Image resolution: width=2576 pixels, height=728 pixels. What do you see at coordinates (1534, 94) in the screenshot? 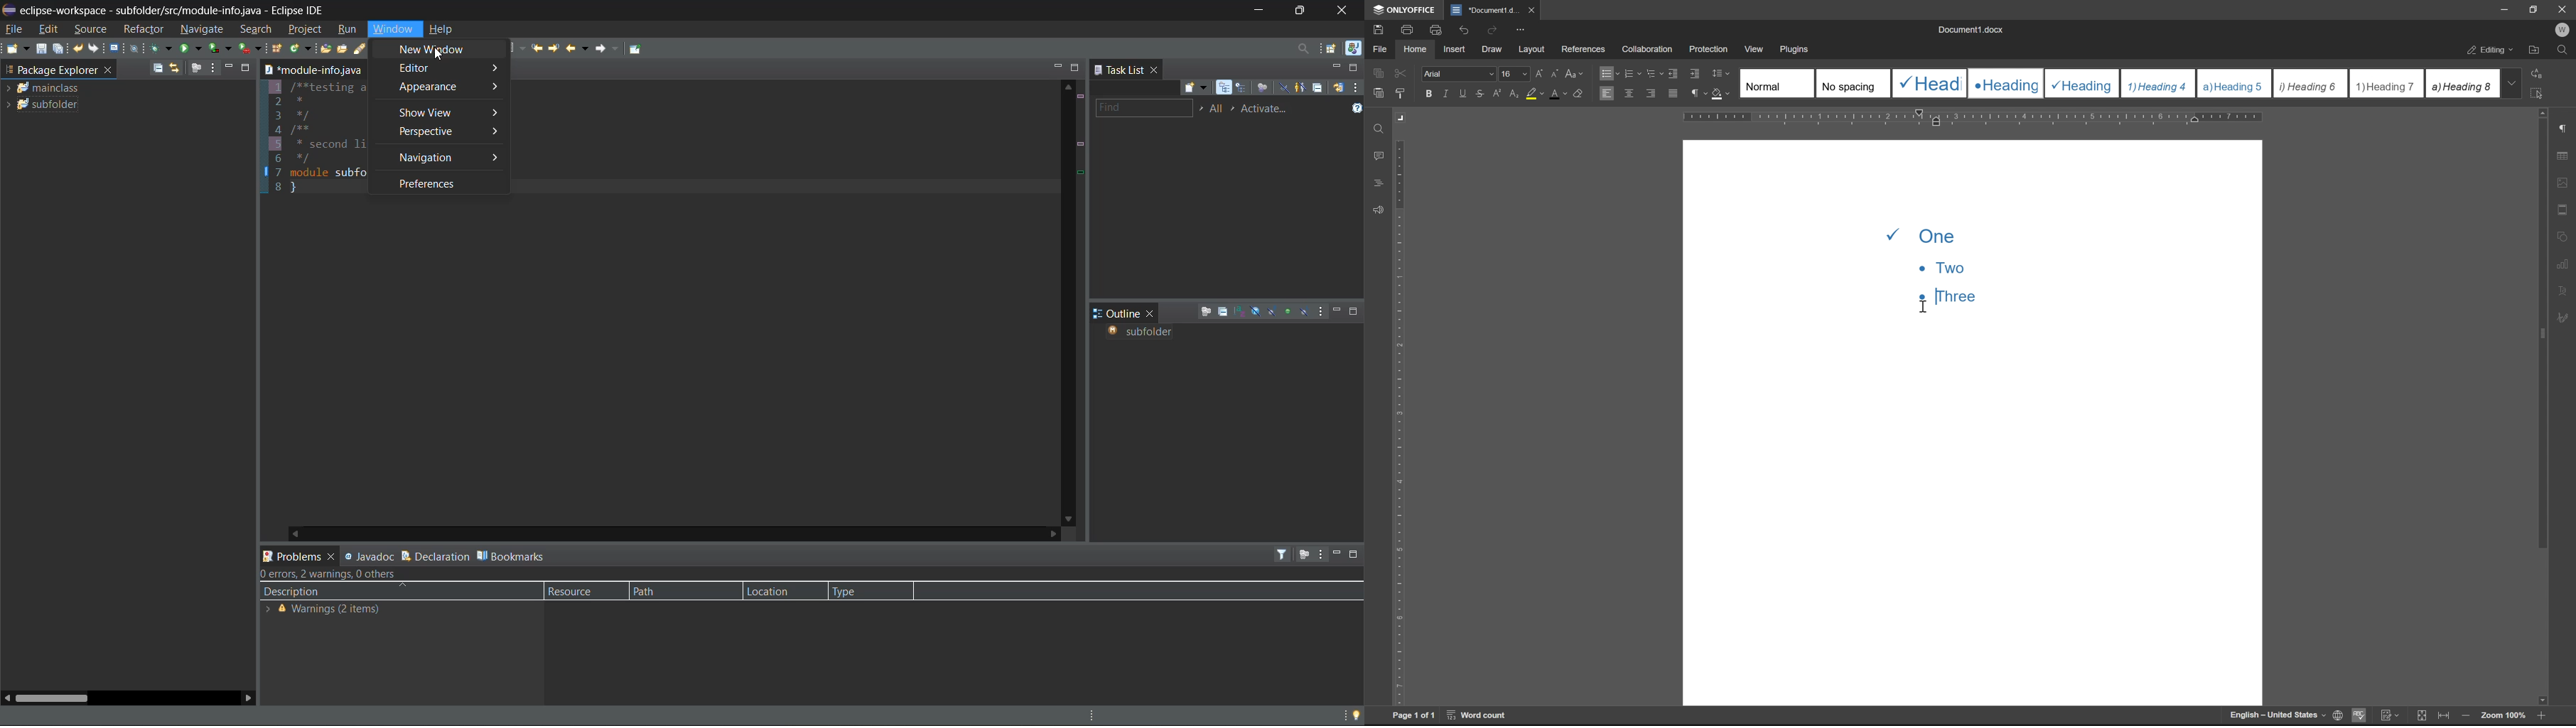
I see `background color` at bounding box center [1534, 94].